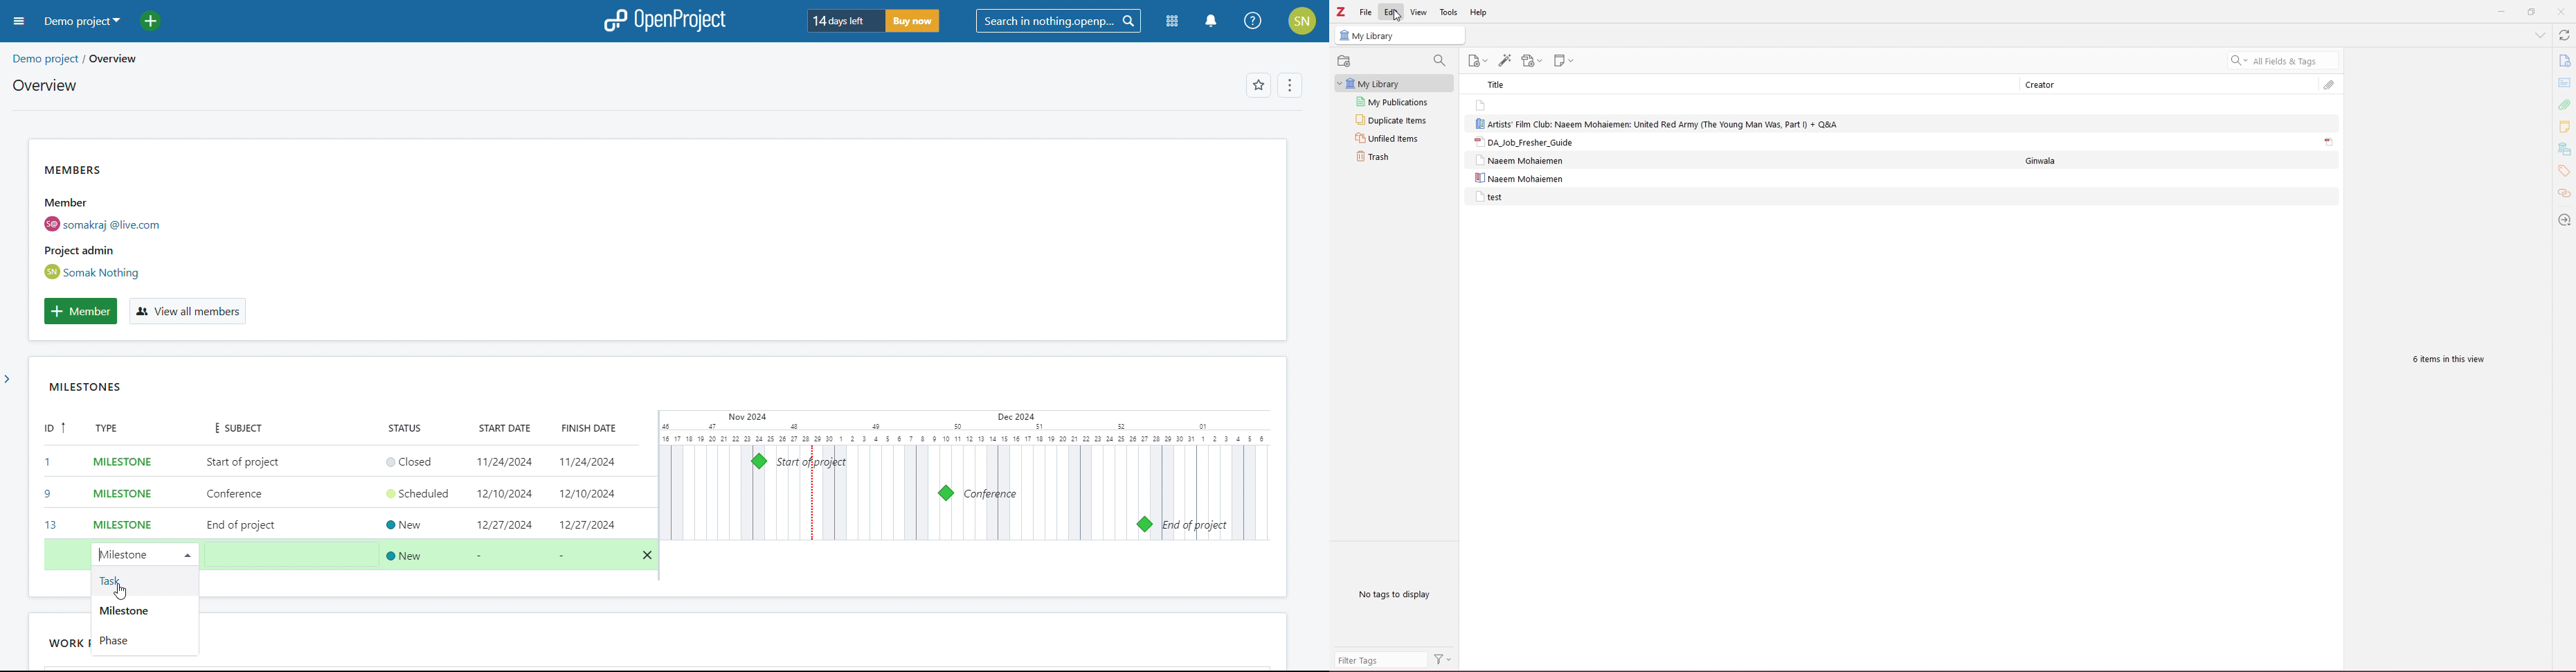 The height and width of the screenshot is (672, 2576). Describe the element at coordinates (501, 429) in the screenshot. I see `start date` at that location.